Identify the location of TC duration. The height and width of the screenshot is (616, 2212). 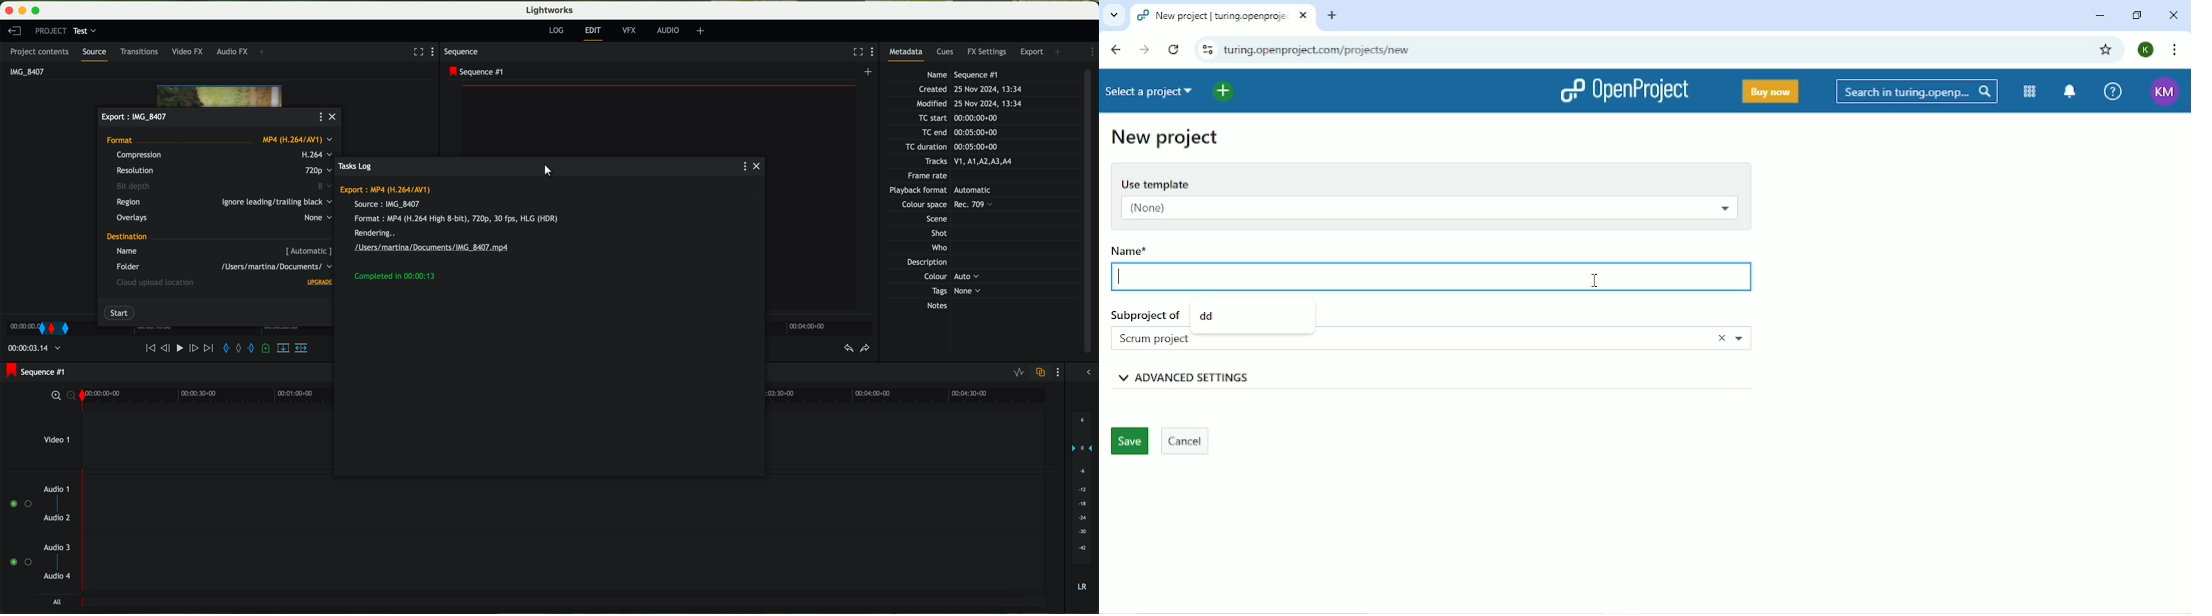
(947, 148).